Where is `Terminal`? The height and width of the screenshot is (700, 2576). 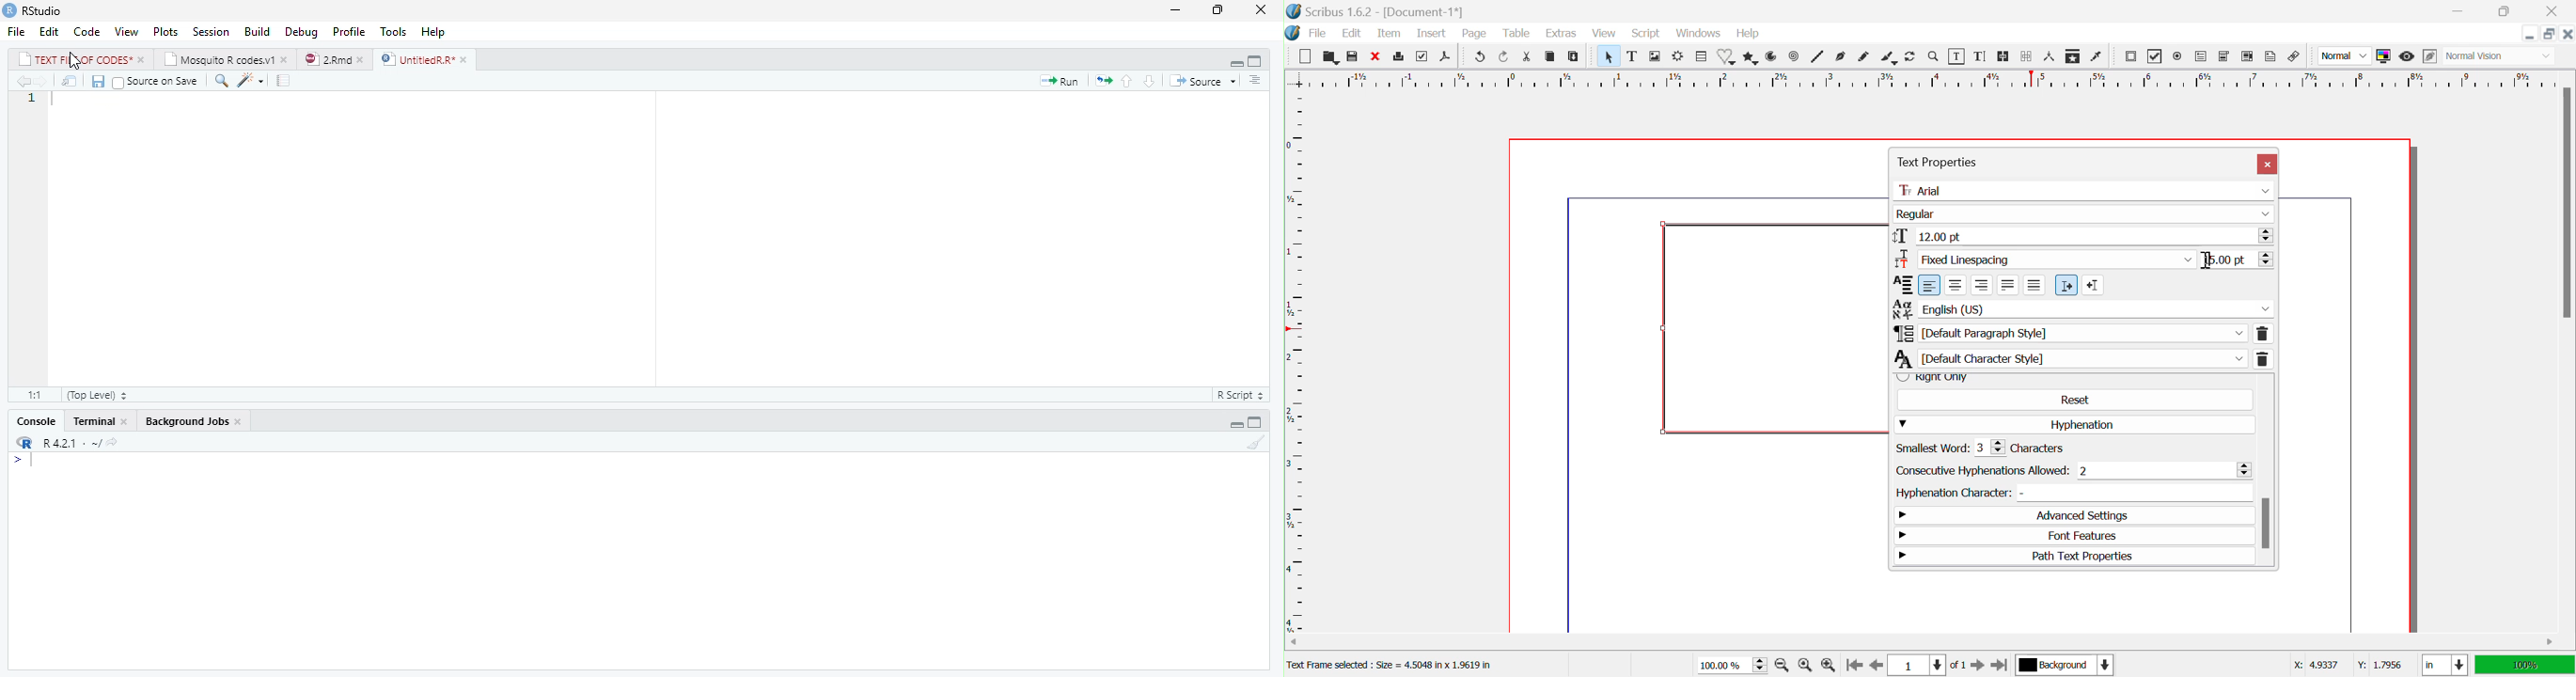
Terminal is located at coordinates (102, 421).